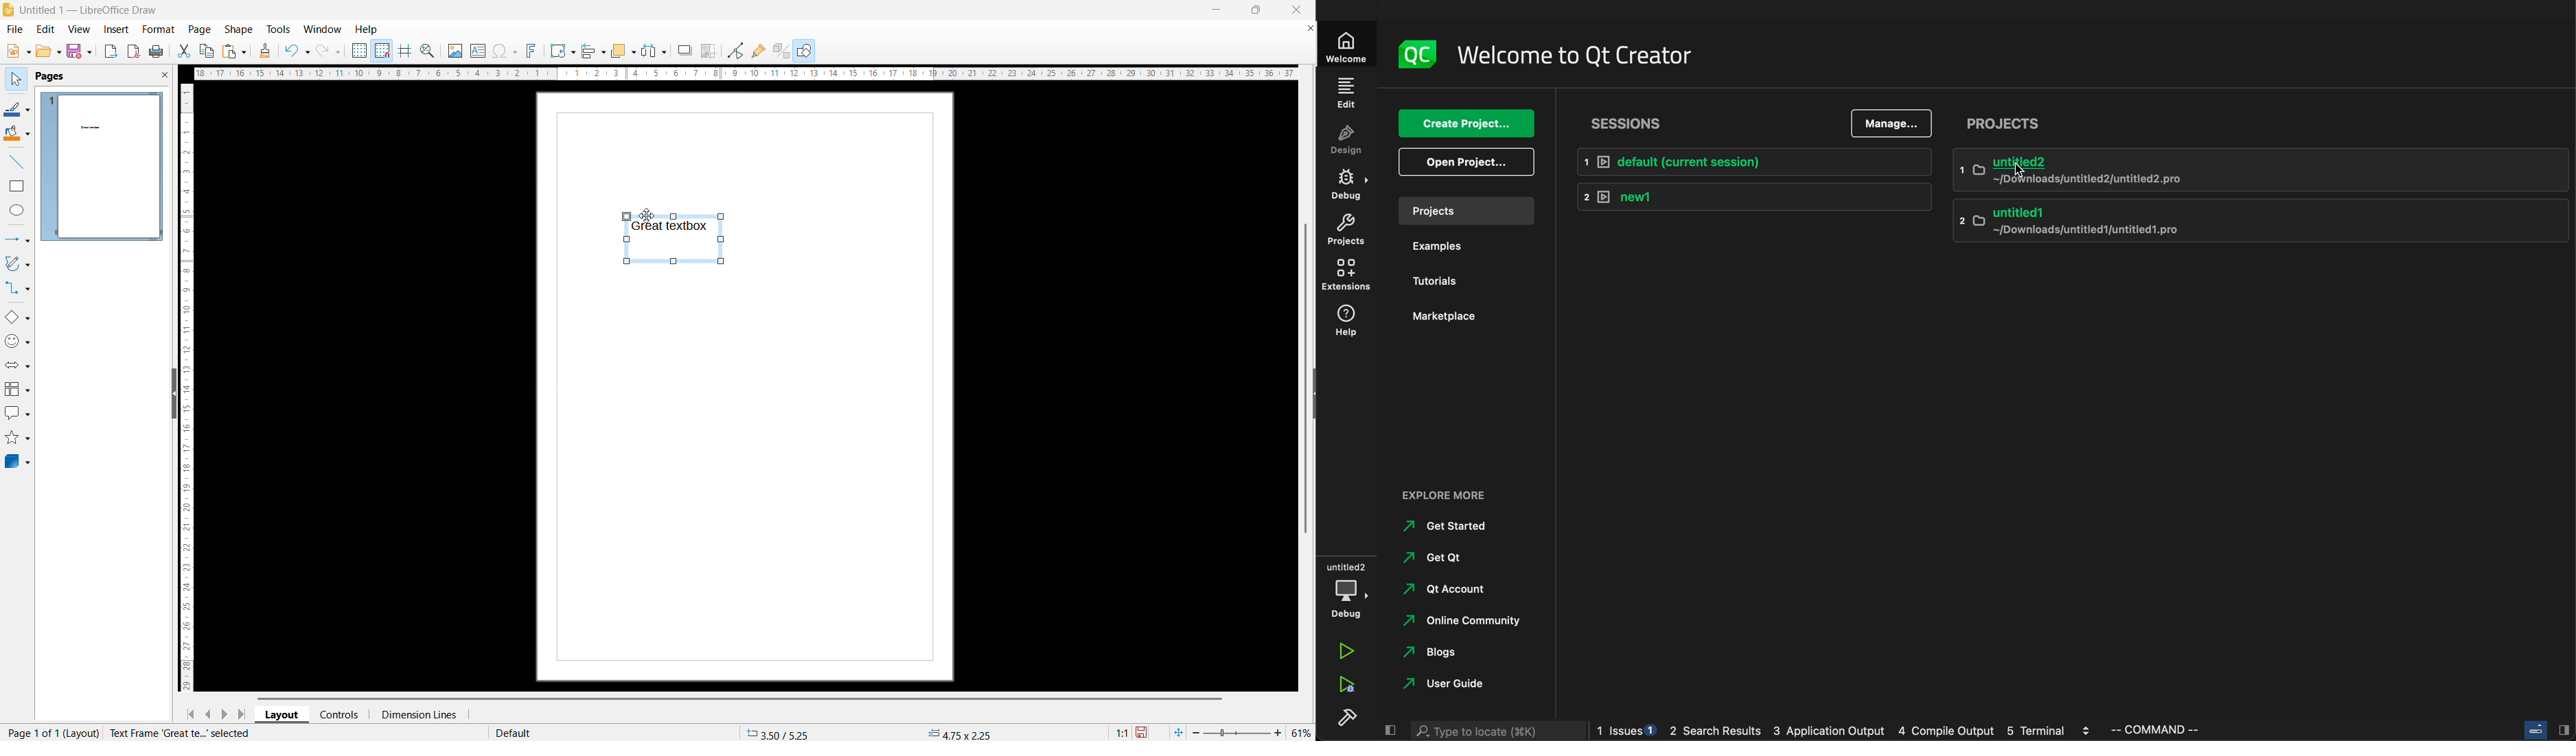 The height and width of the screenshot is (756, 2576). What do you see at coordinates (90, 10) in the screenshot?
I see `document title` at bounding box center [90, 10].